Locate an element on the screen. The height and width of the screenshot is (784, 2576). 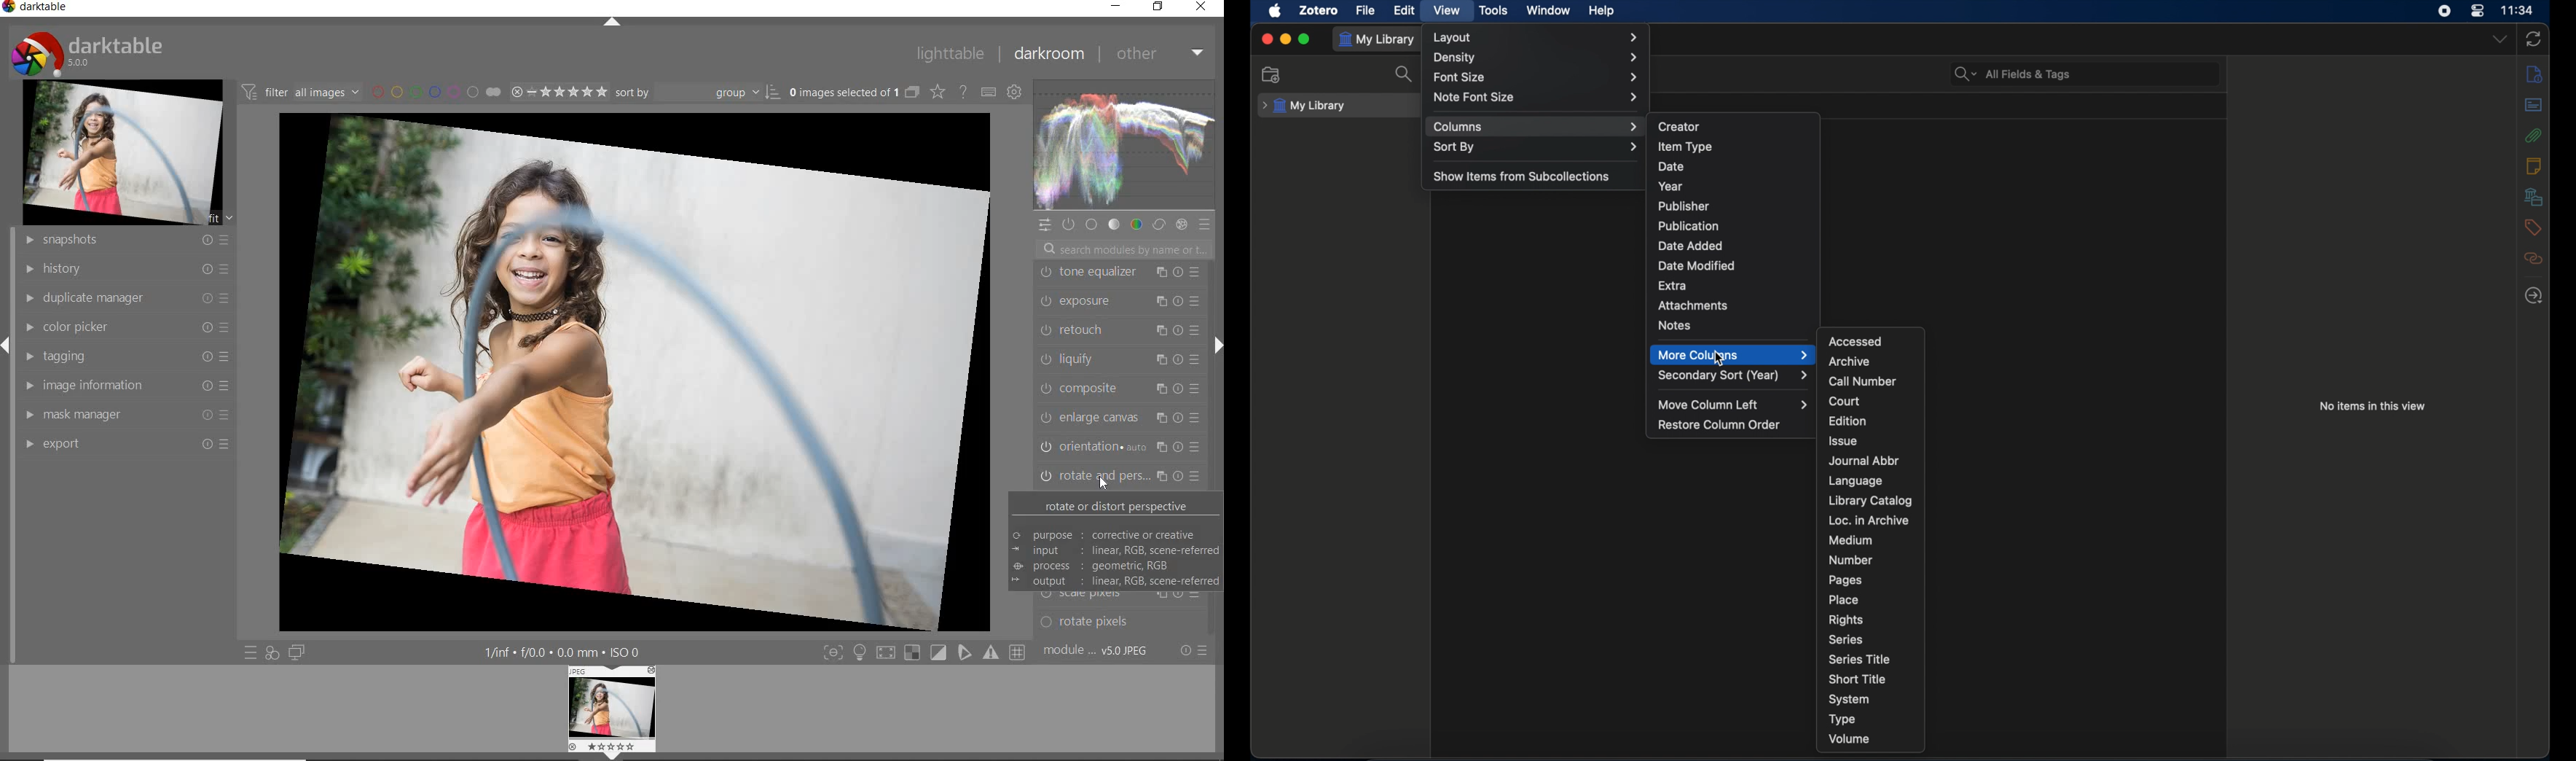
dropdown is located at coordinates (2499, 39).